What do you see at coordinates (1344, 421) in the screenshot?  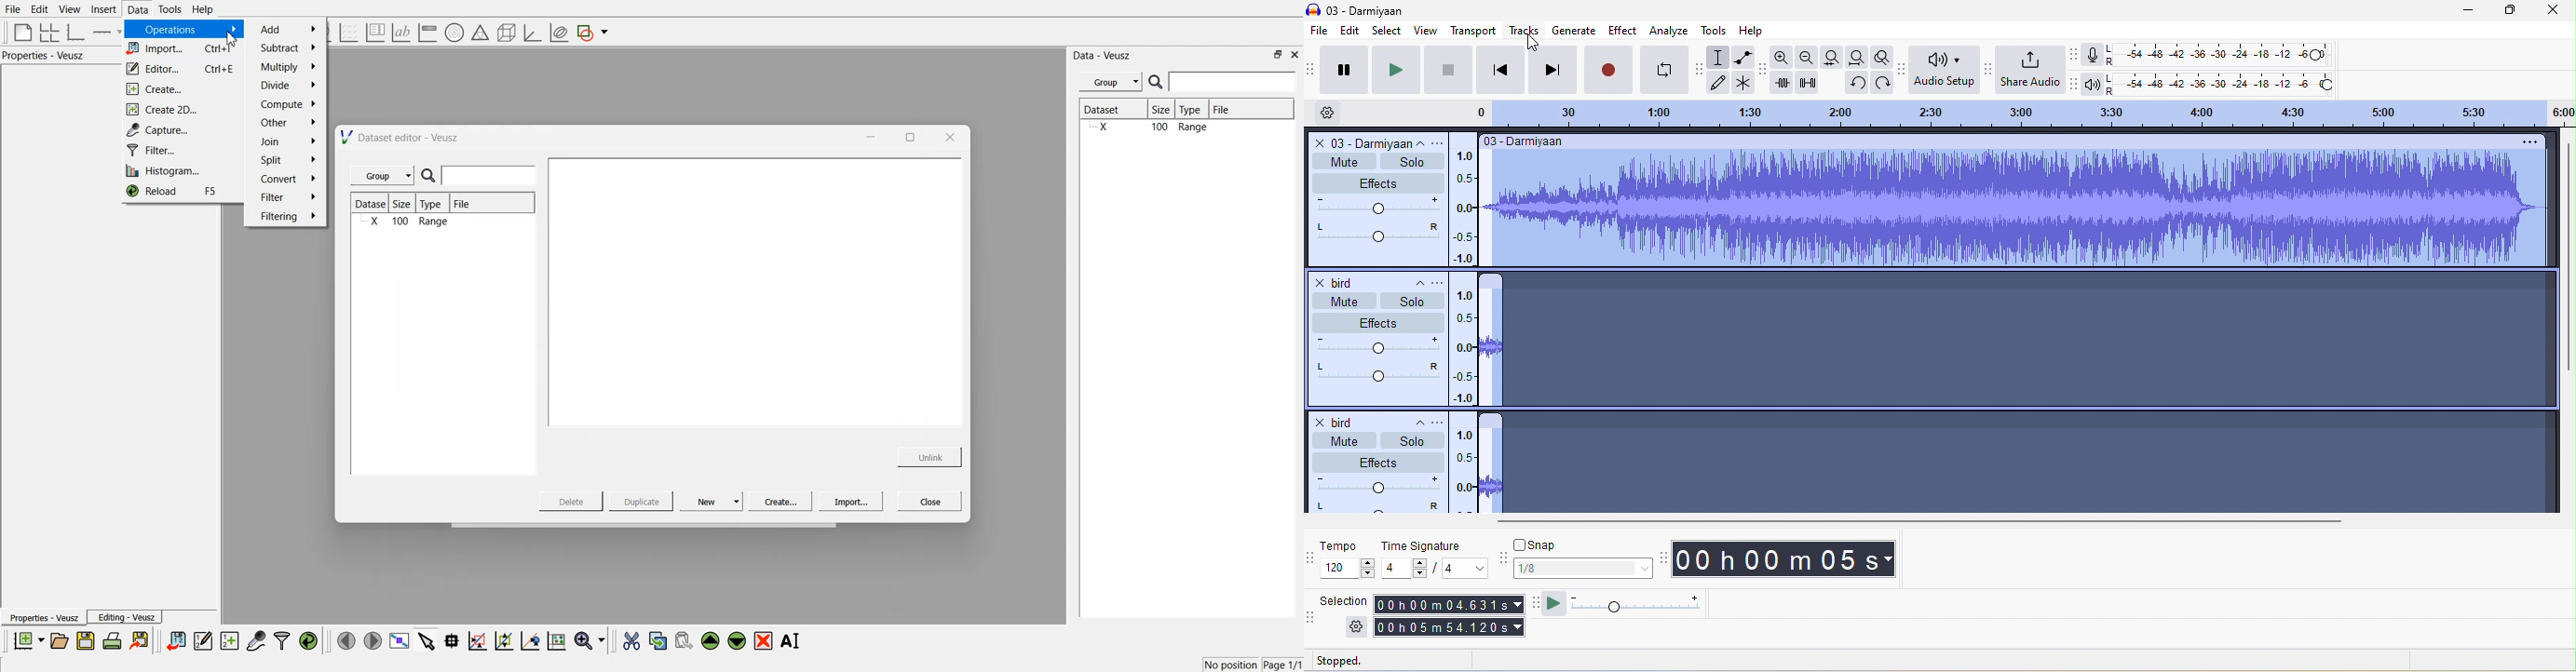 I see `bird` at bounding box center [1344, 421].